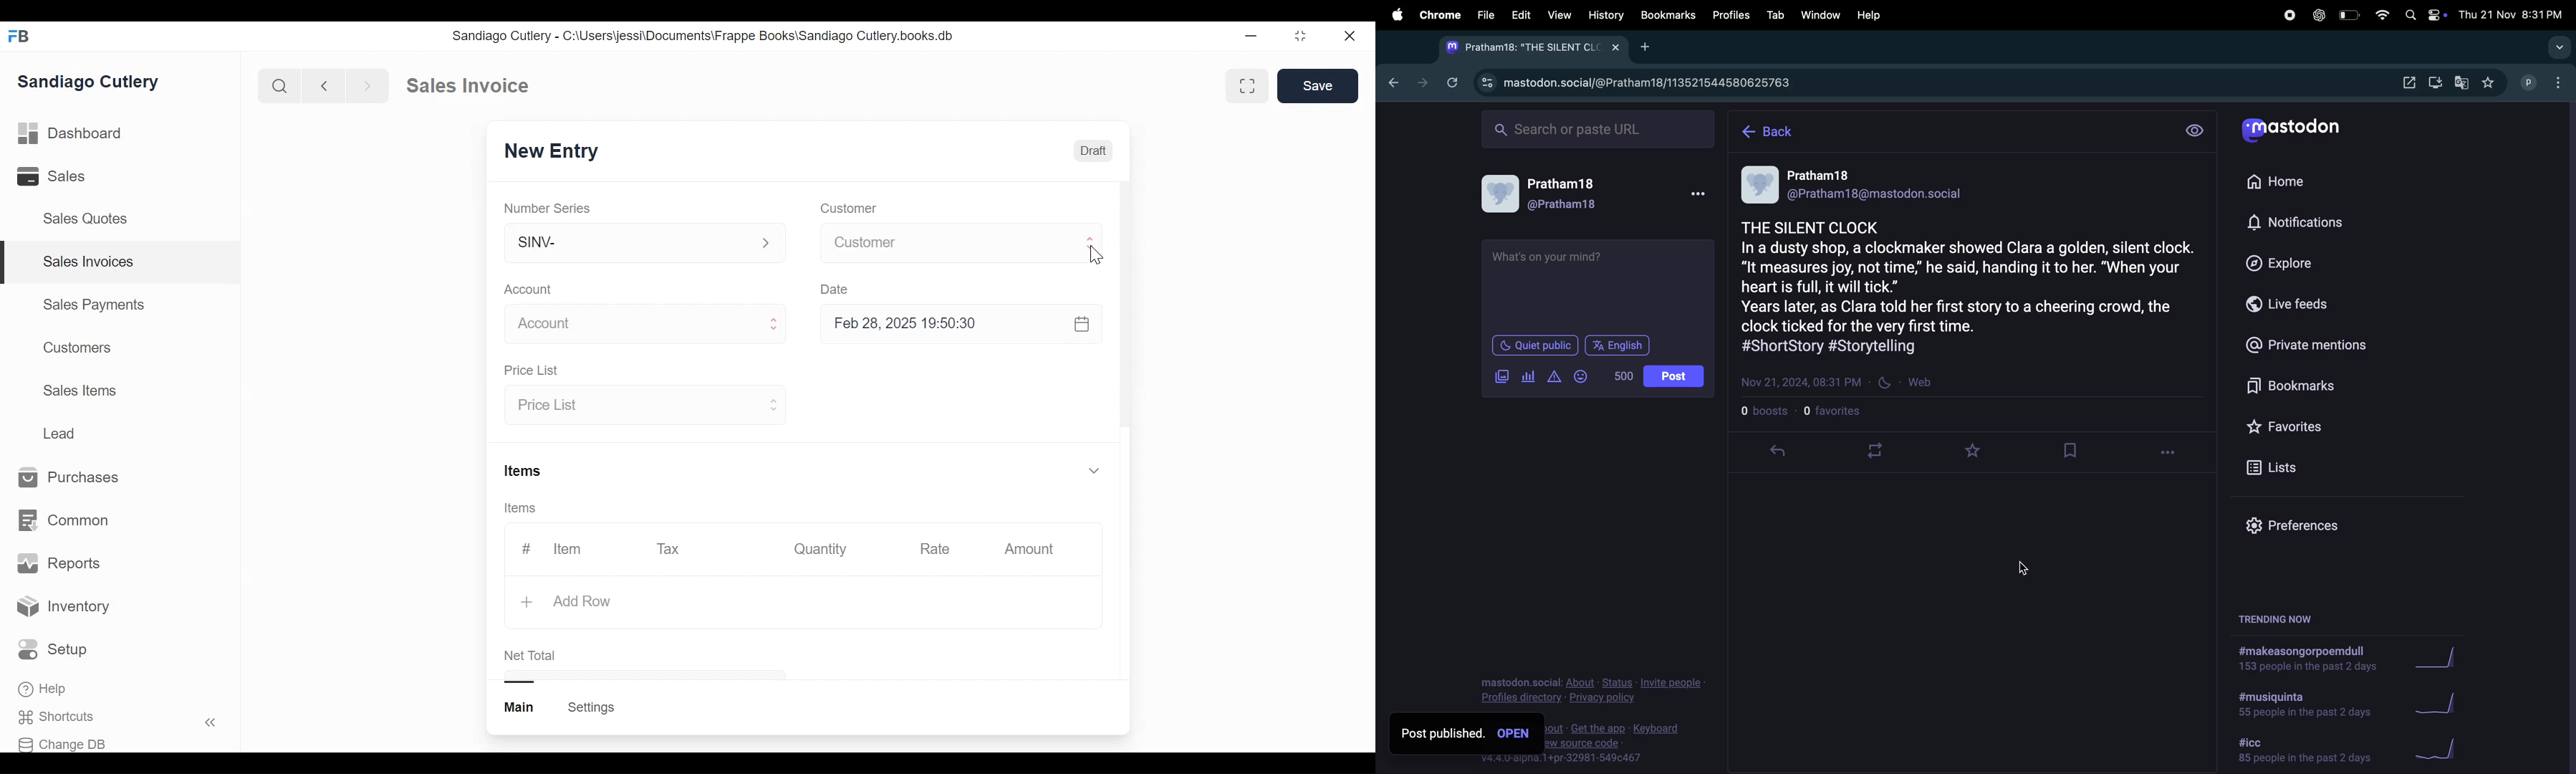  Describe the element at coordinates (59, 563) in the screenshot. I see `Reports` at that location.